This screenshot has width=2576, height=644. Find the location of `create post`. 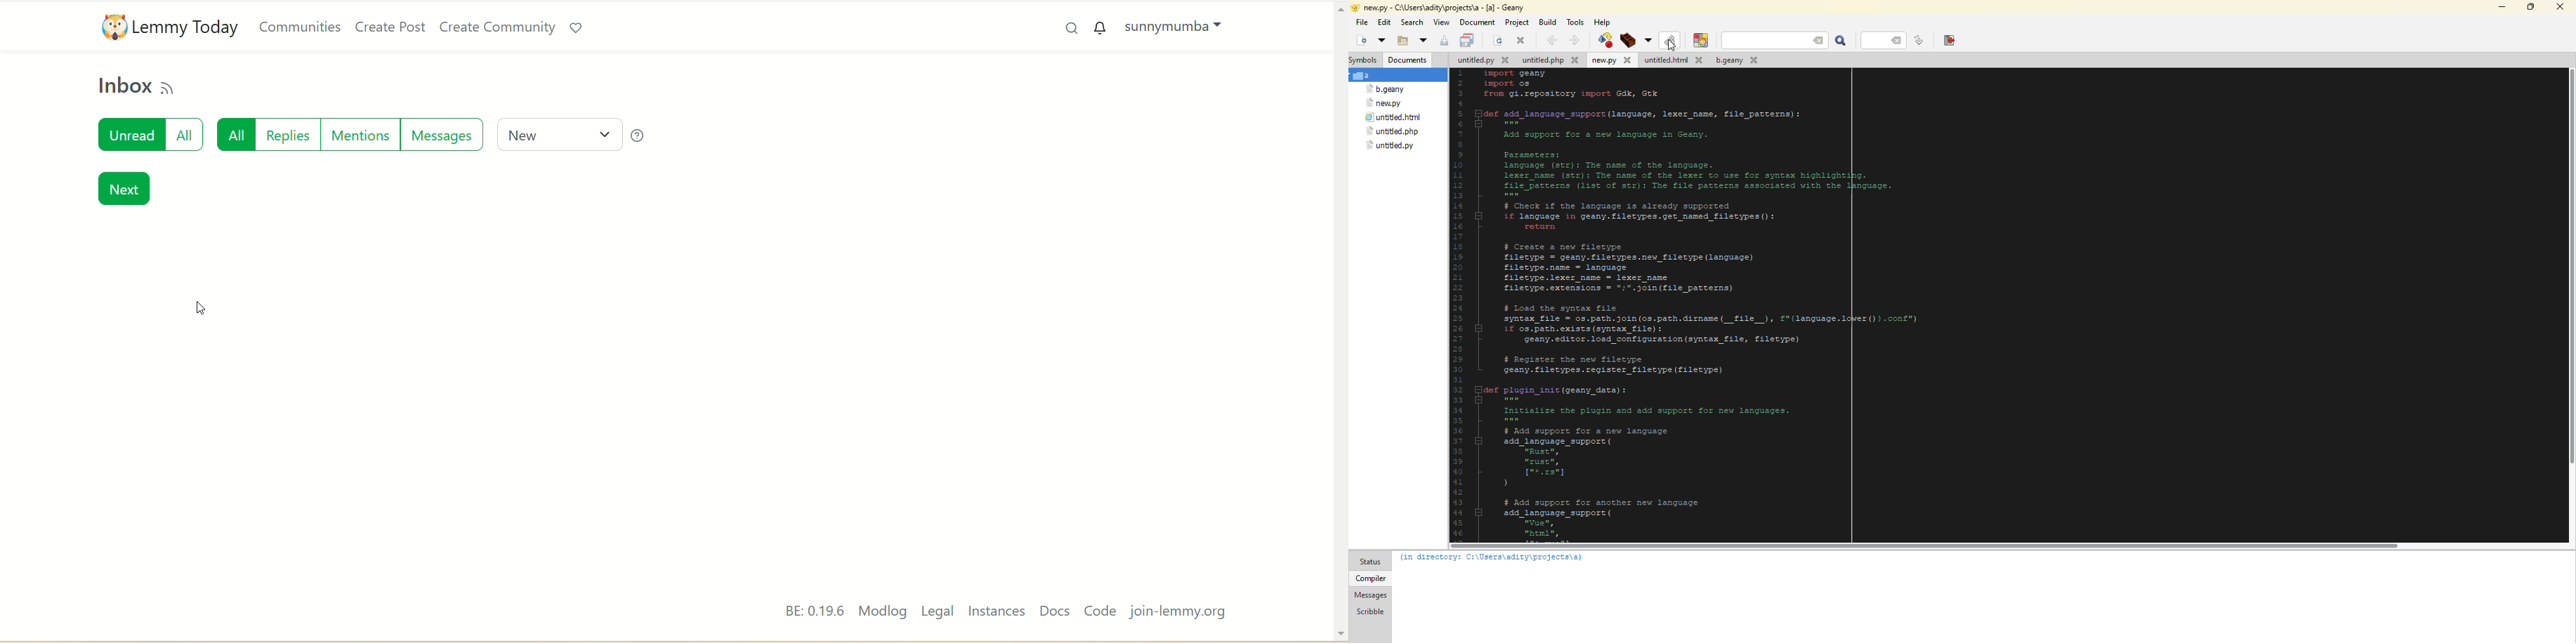

create post is located at coordinates (390, 27).